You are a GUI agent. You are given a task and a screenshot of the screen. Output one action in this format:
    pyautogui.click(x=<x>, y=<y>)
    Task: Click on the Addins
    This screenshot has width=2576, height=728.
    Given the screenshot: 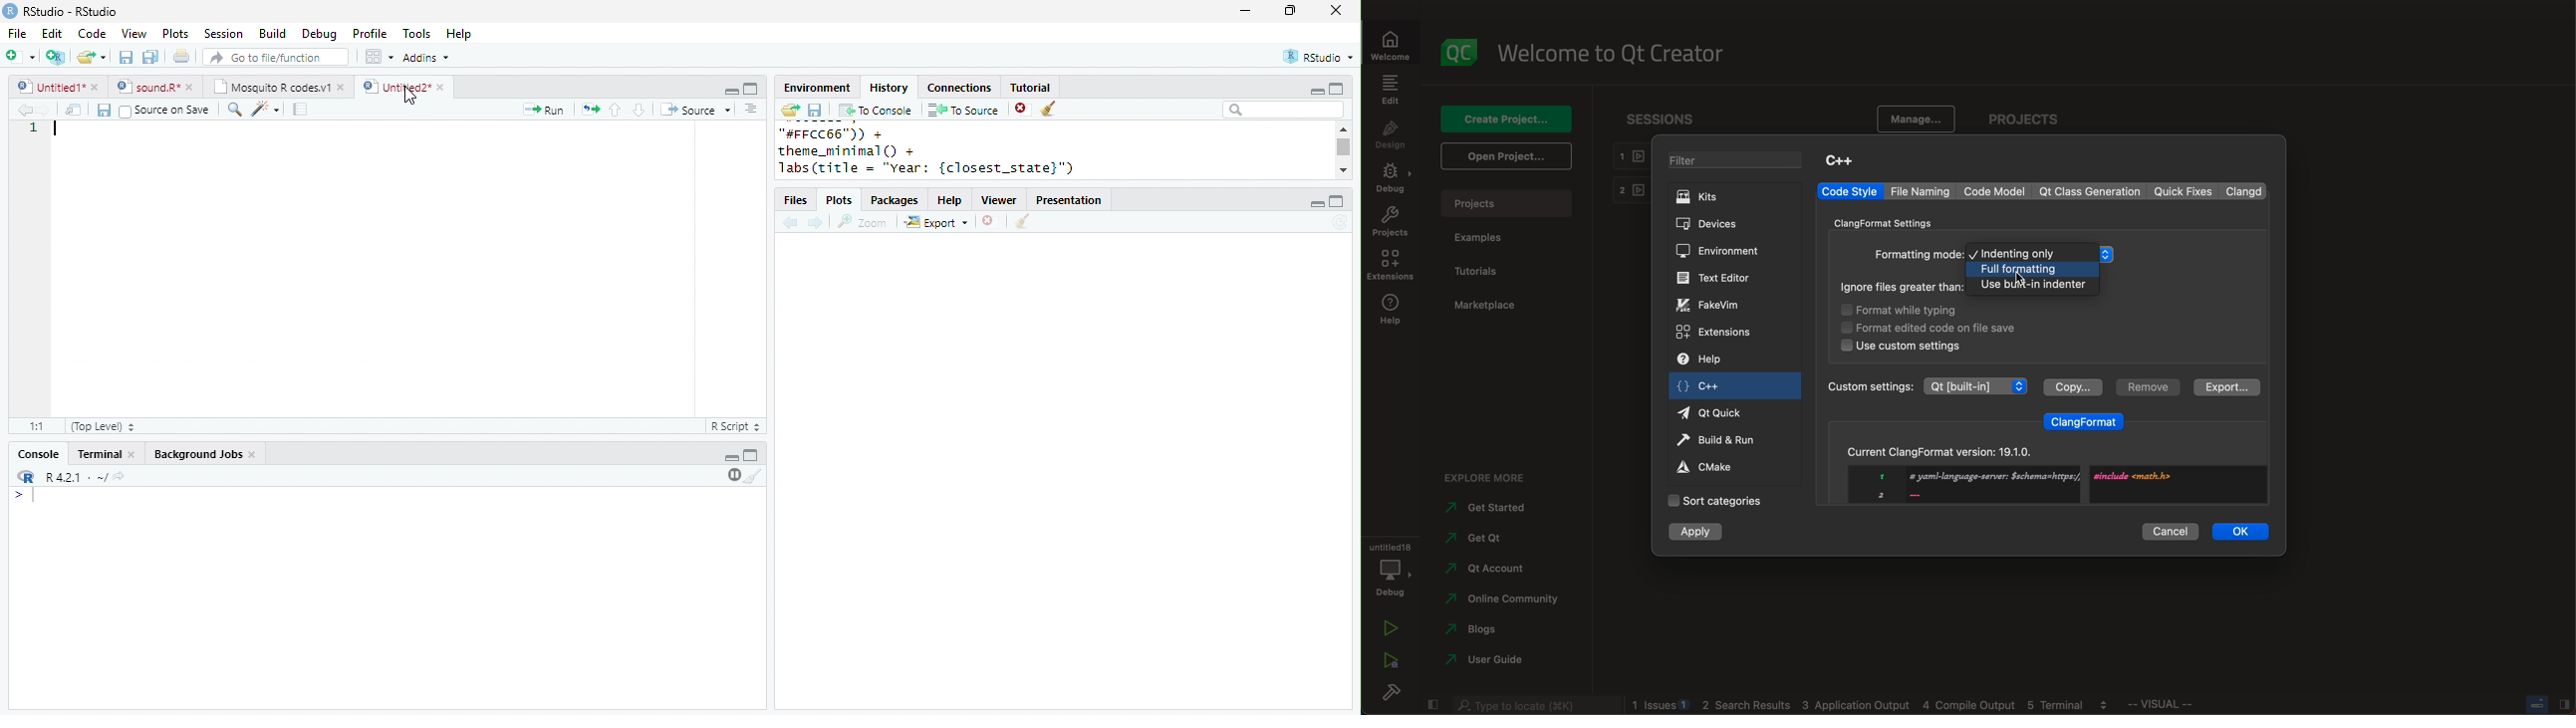 What is the action you would take?
    pyautogui.click(x=426, y=58)
    